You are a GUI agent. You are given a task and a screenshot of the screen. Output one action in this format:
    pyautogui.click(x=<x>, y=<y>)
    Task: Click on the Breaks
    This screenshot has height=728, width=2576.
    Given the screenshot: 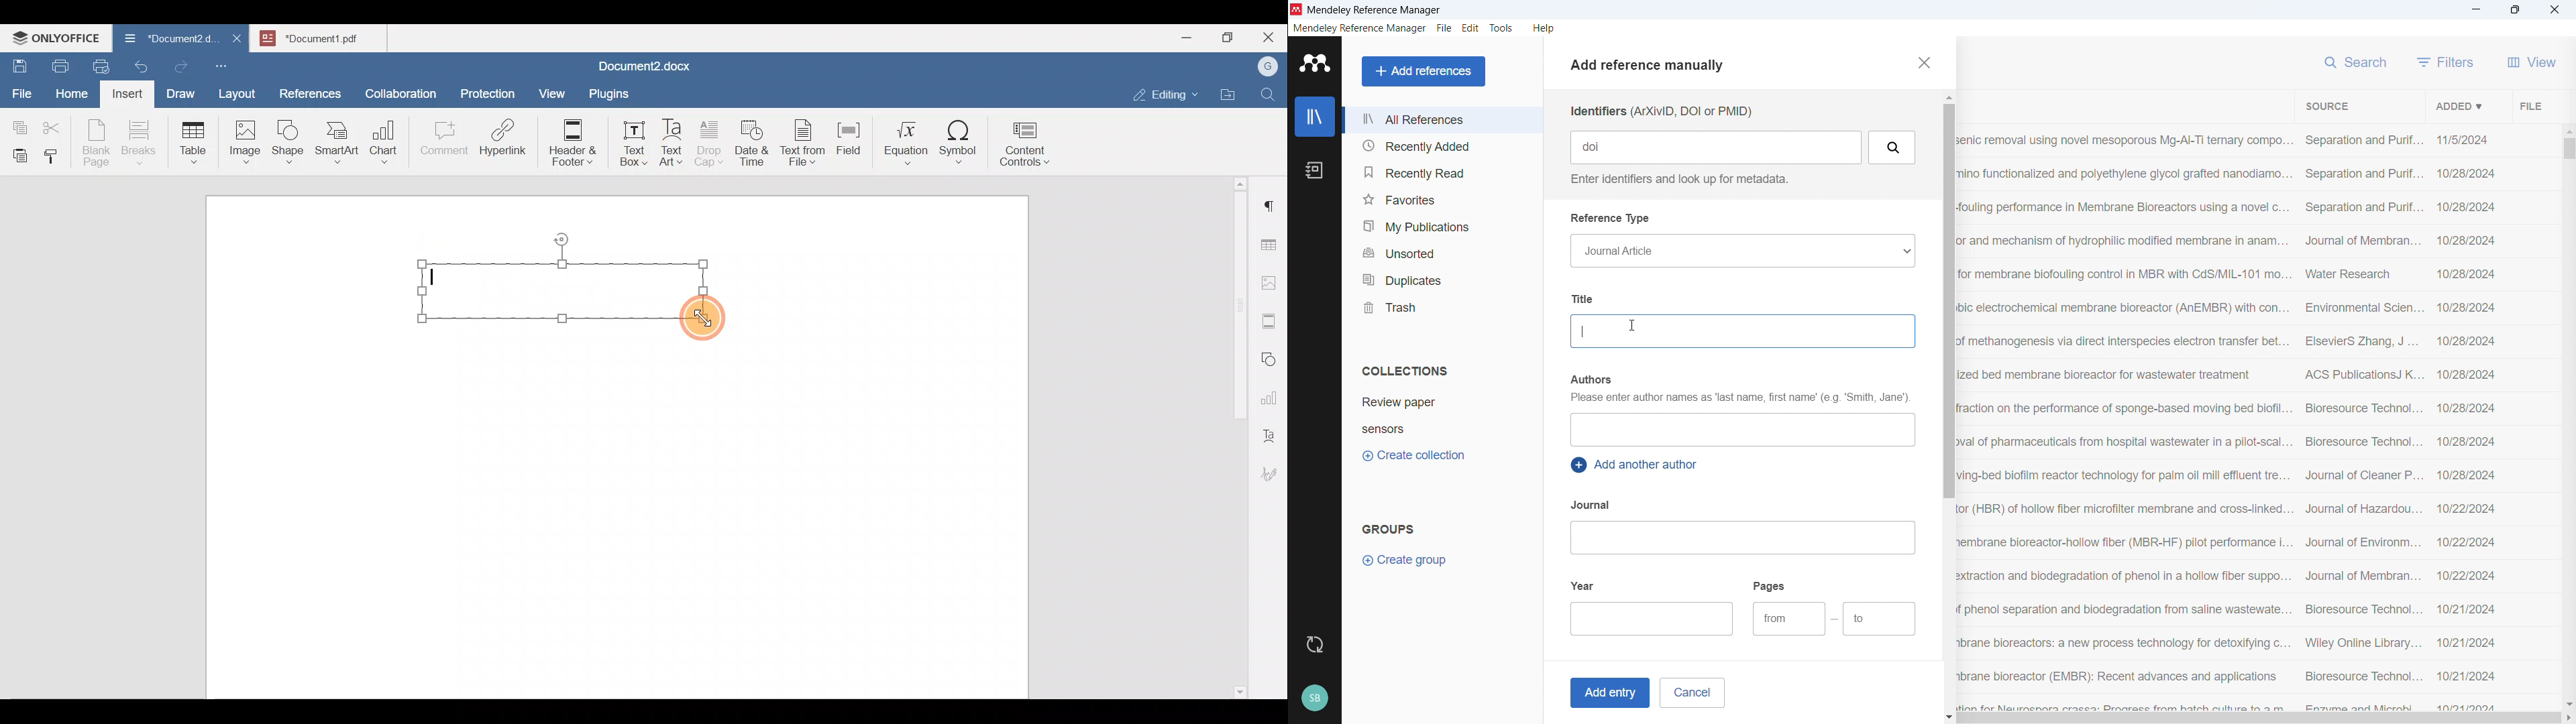 What is the action you would take?
    pyautogui.click(x=138, y=143)
    